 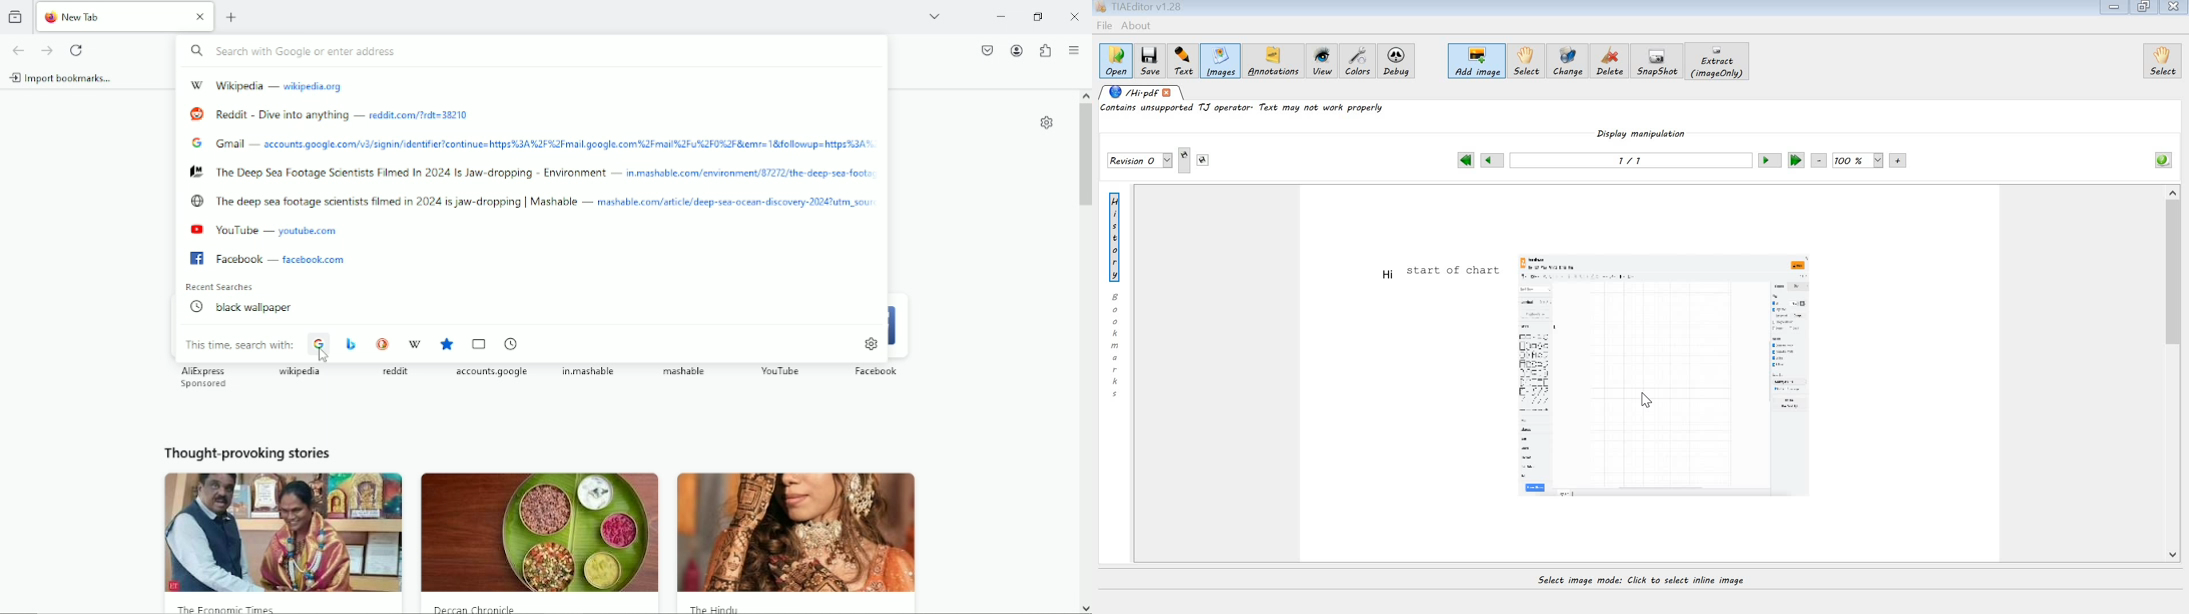 I want to click on Duck duck go, so click(x=383, y=344).